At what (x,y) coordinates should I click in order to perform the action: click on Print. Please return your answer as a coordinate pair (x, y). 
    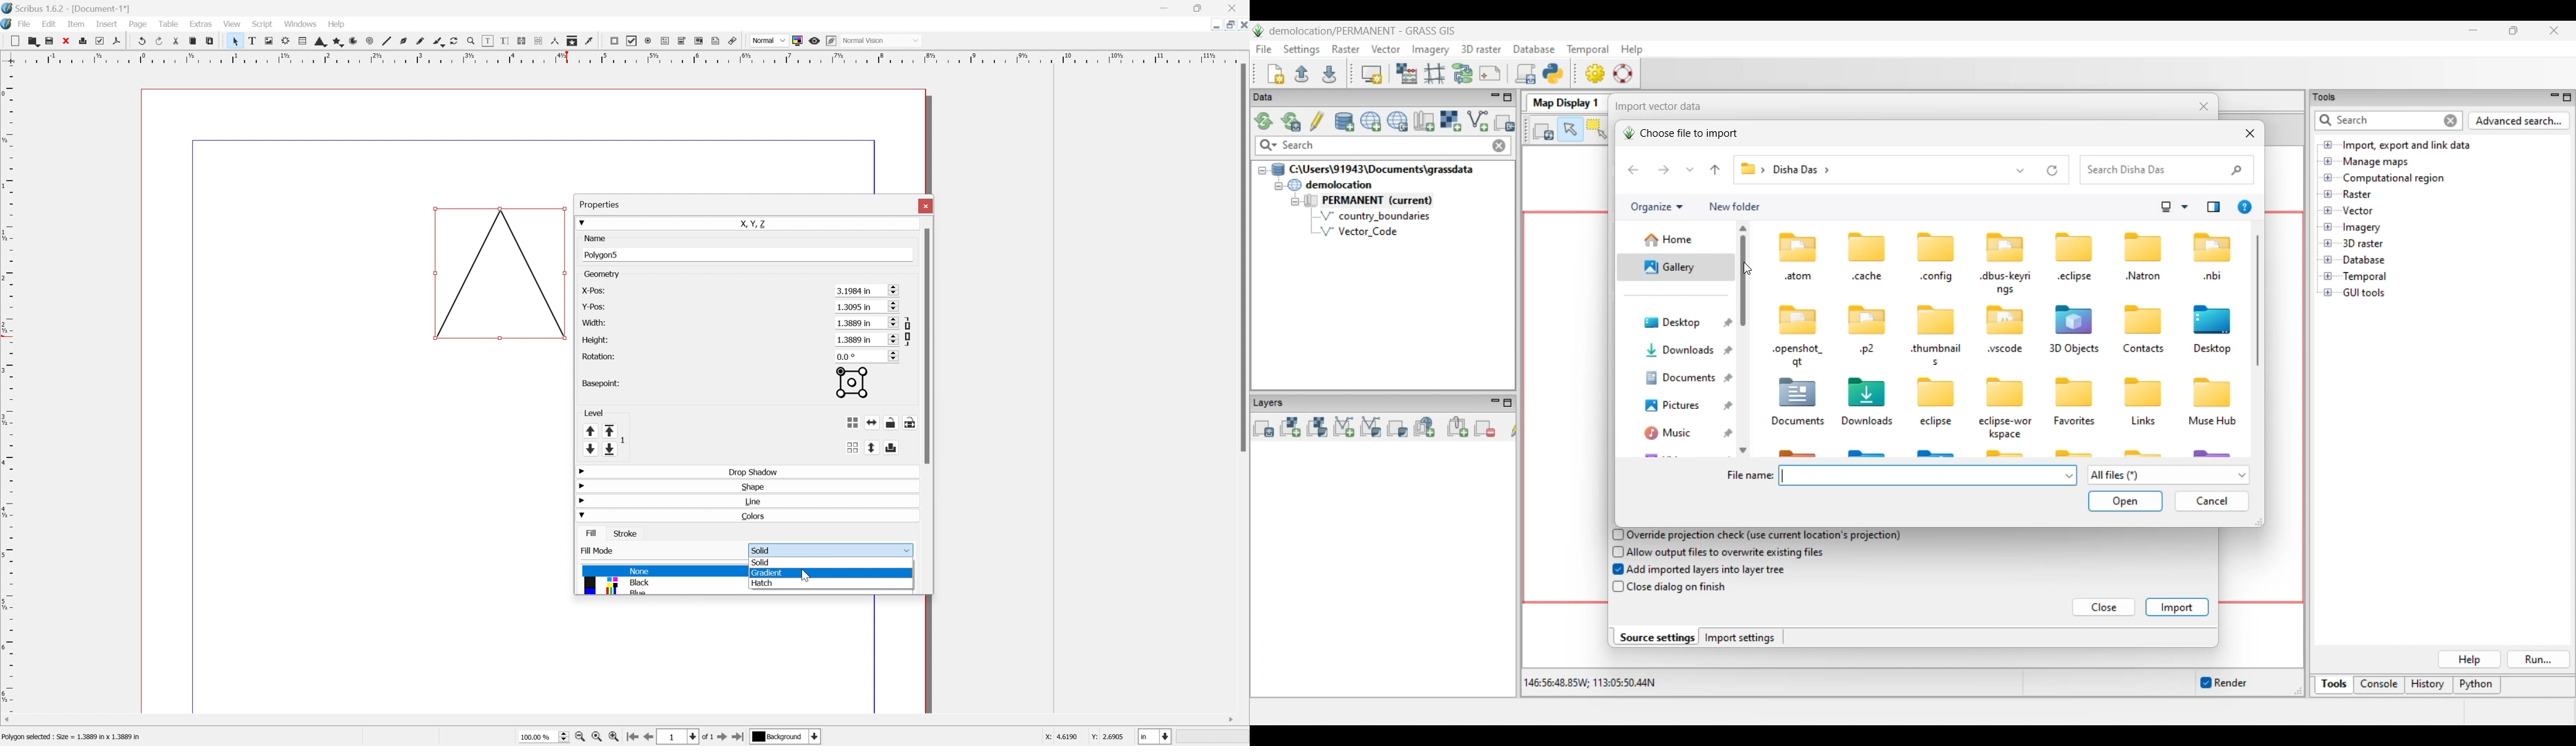
    Looking at the image, I should click on (82, 40).